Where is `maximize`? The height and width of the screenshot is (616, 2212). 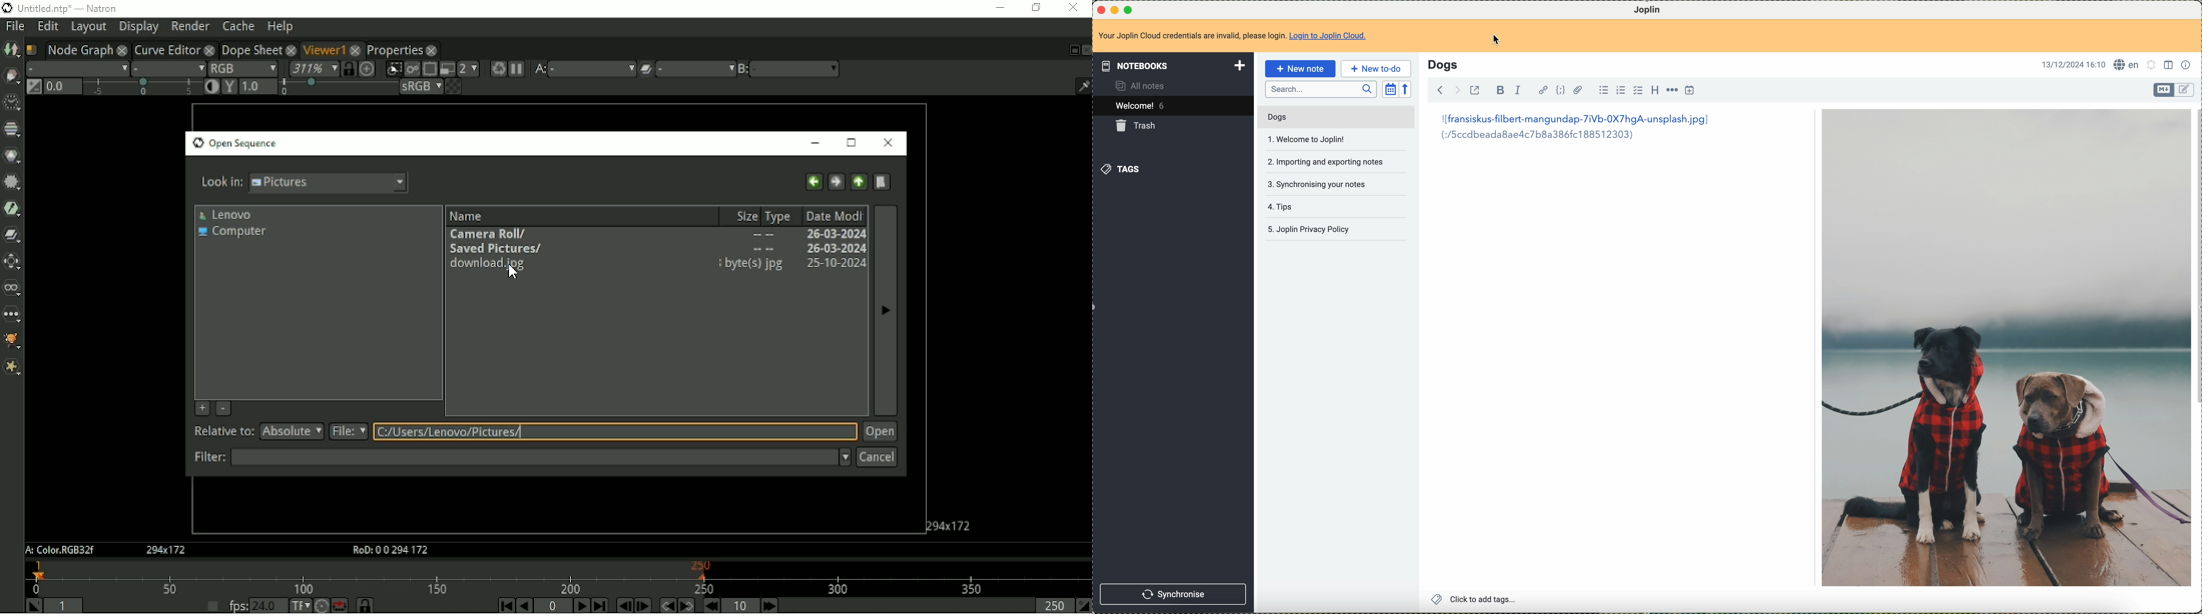 maximize is located at coordinates (1129, 8).